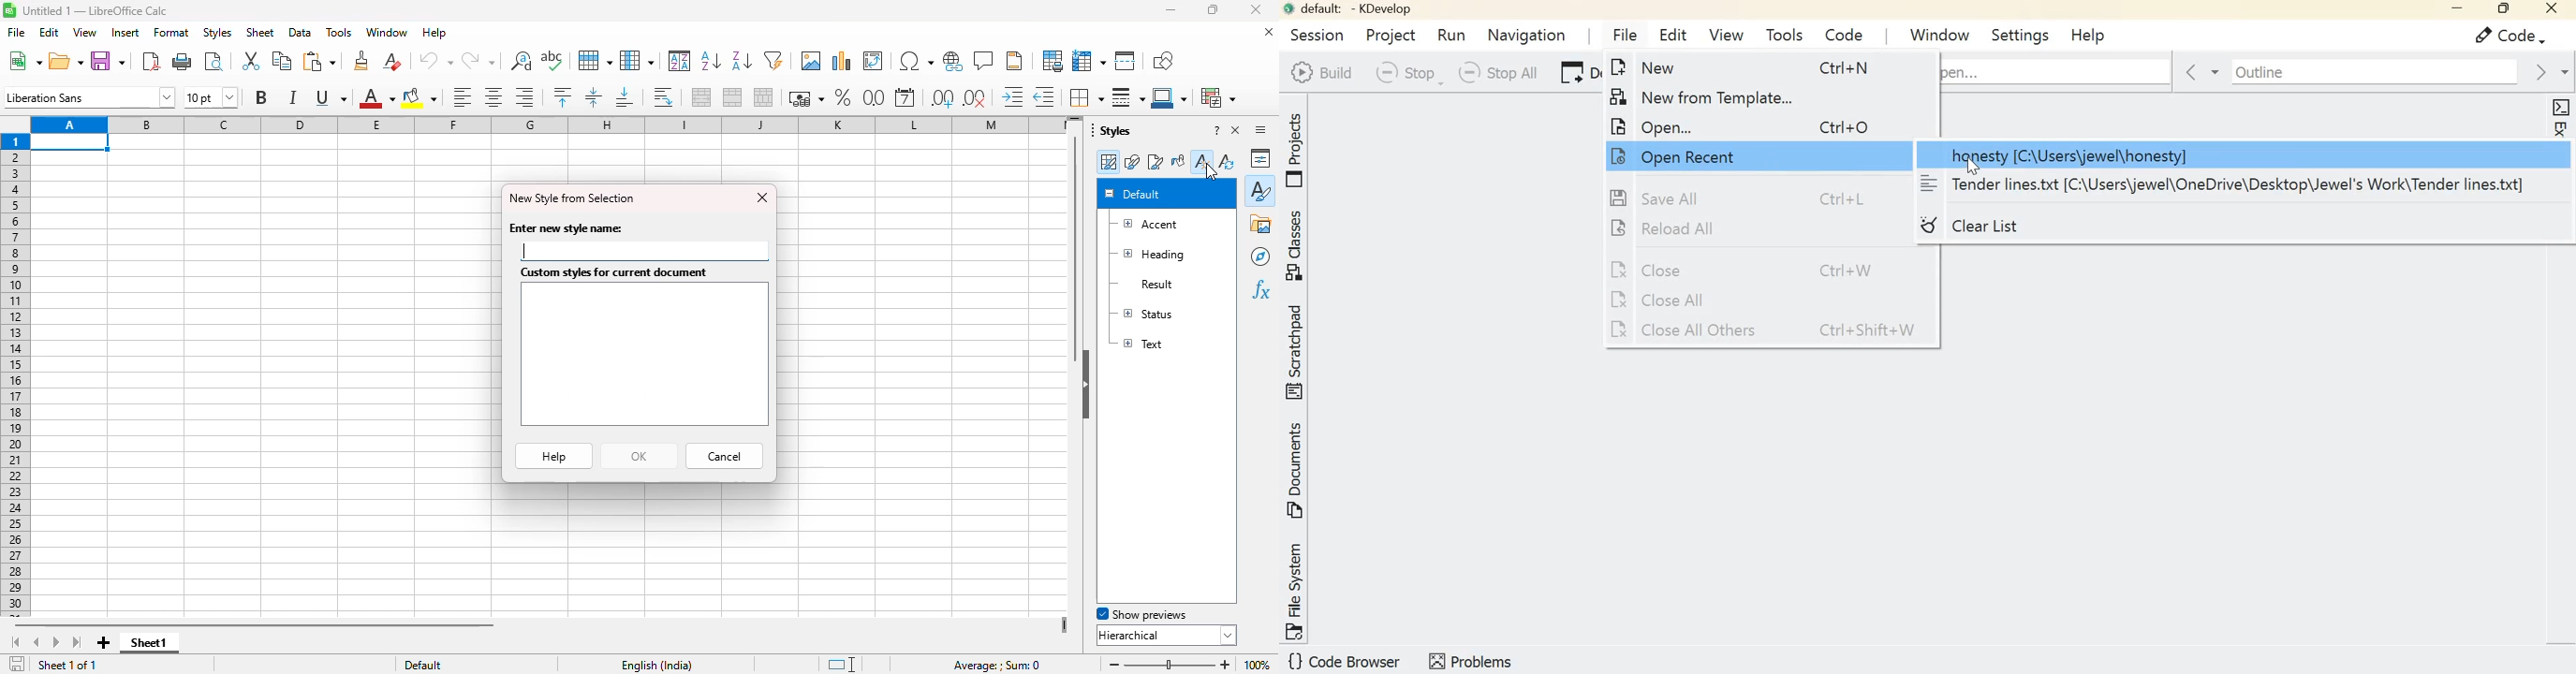 This screenshot has width=2576, height=700. I want to click on save, so click(108, 61).